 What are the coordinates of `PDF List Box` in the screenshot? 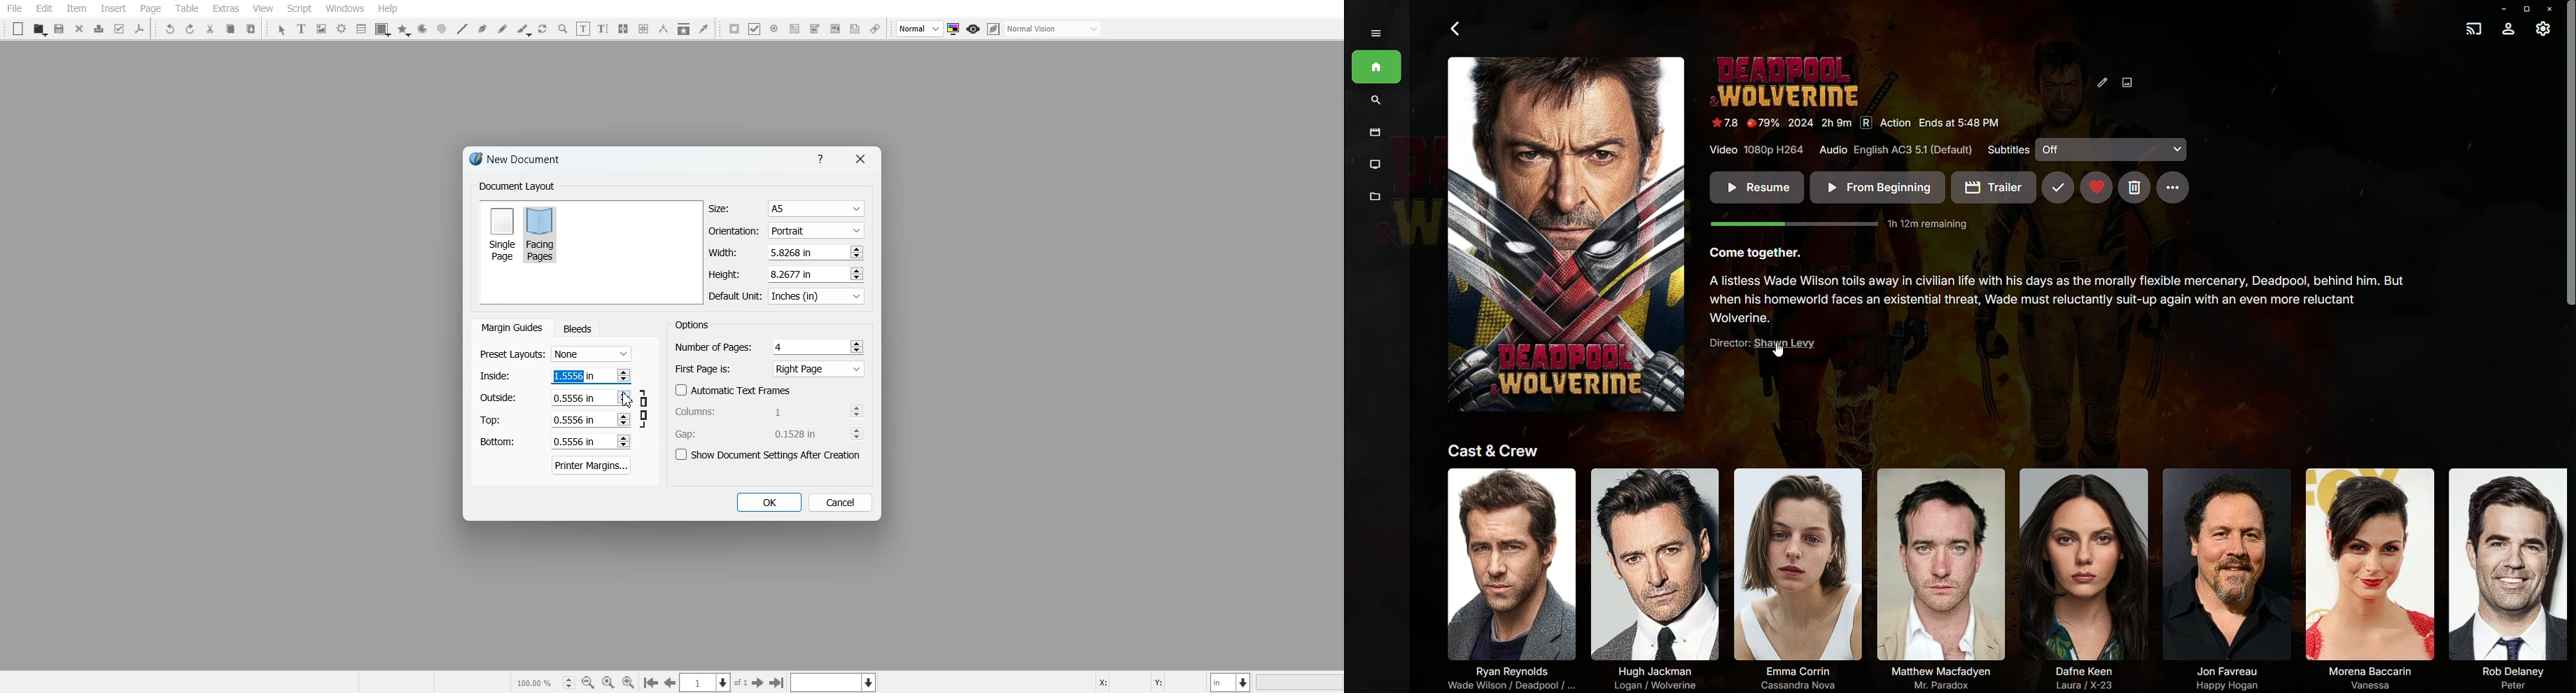 It's located at (834, 29).